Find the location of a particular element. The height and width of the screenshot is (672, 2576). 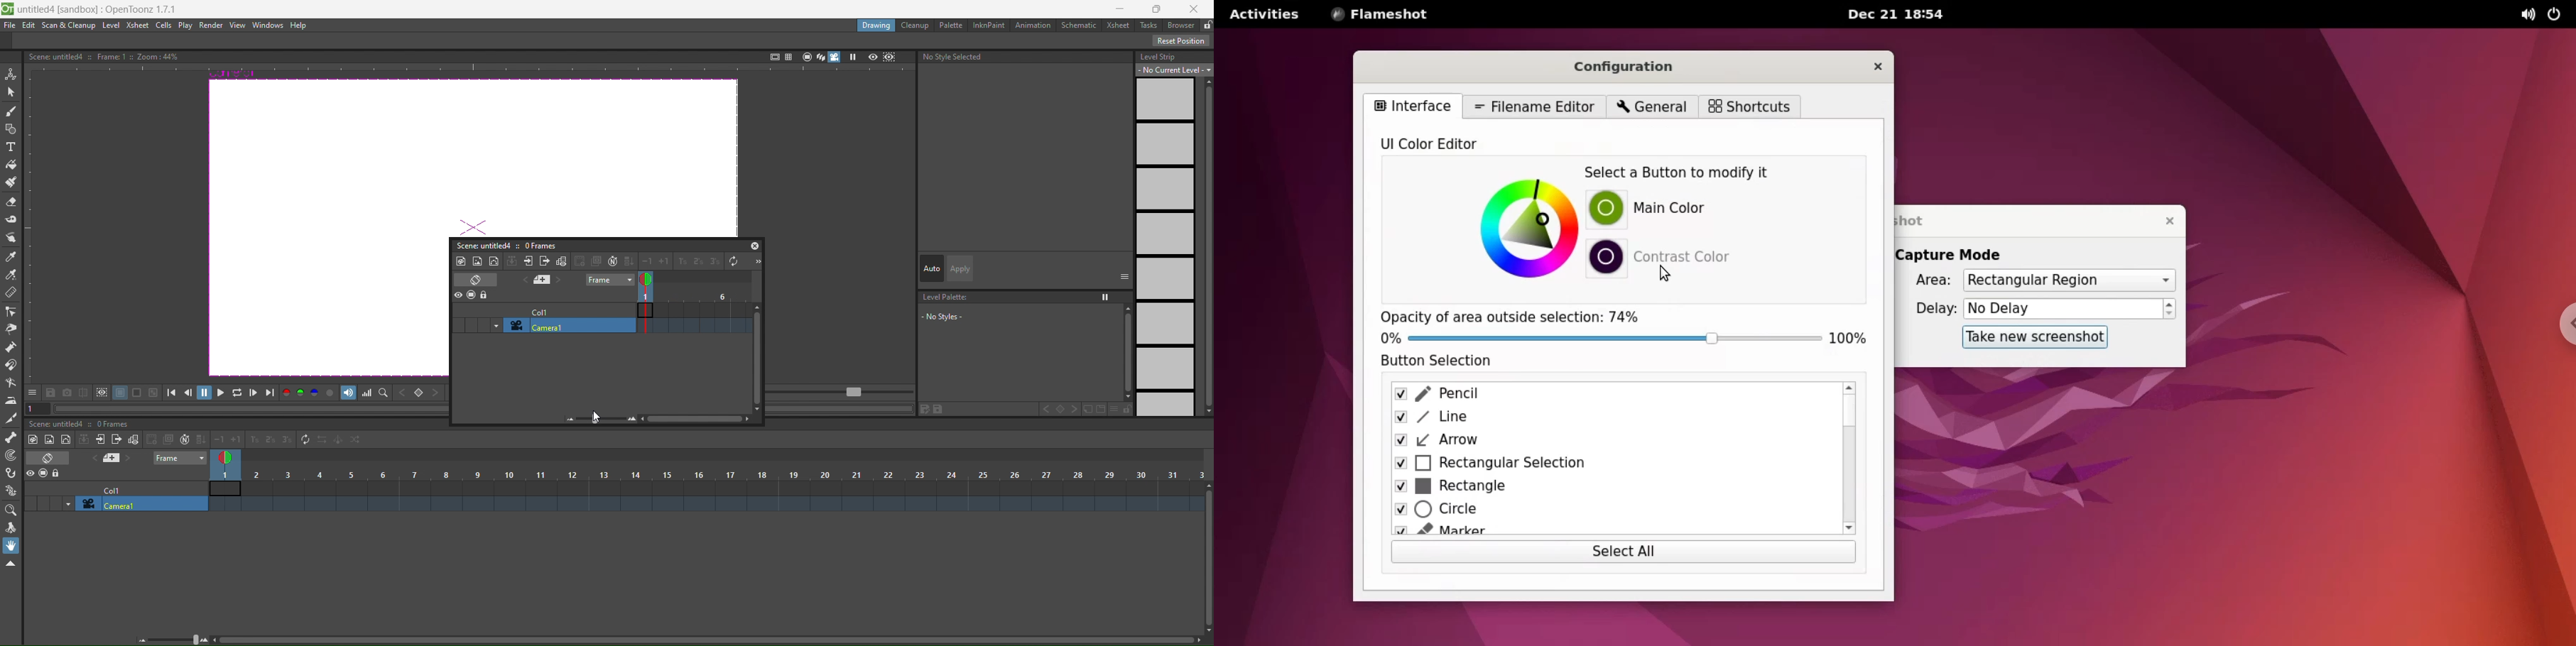

tasks is located at coordinates (1151, 25).